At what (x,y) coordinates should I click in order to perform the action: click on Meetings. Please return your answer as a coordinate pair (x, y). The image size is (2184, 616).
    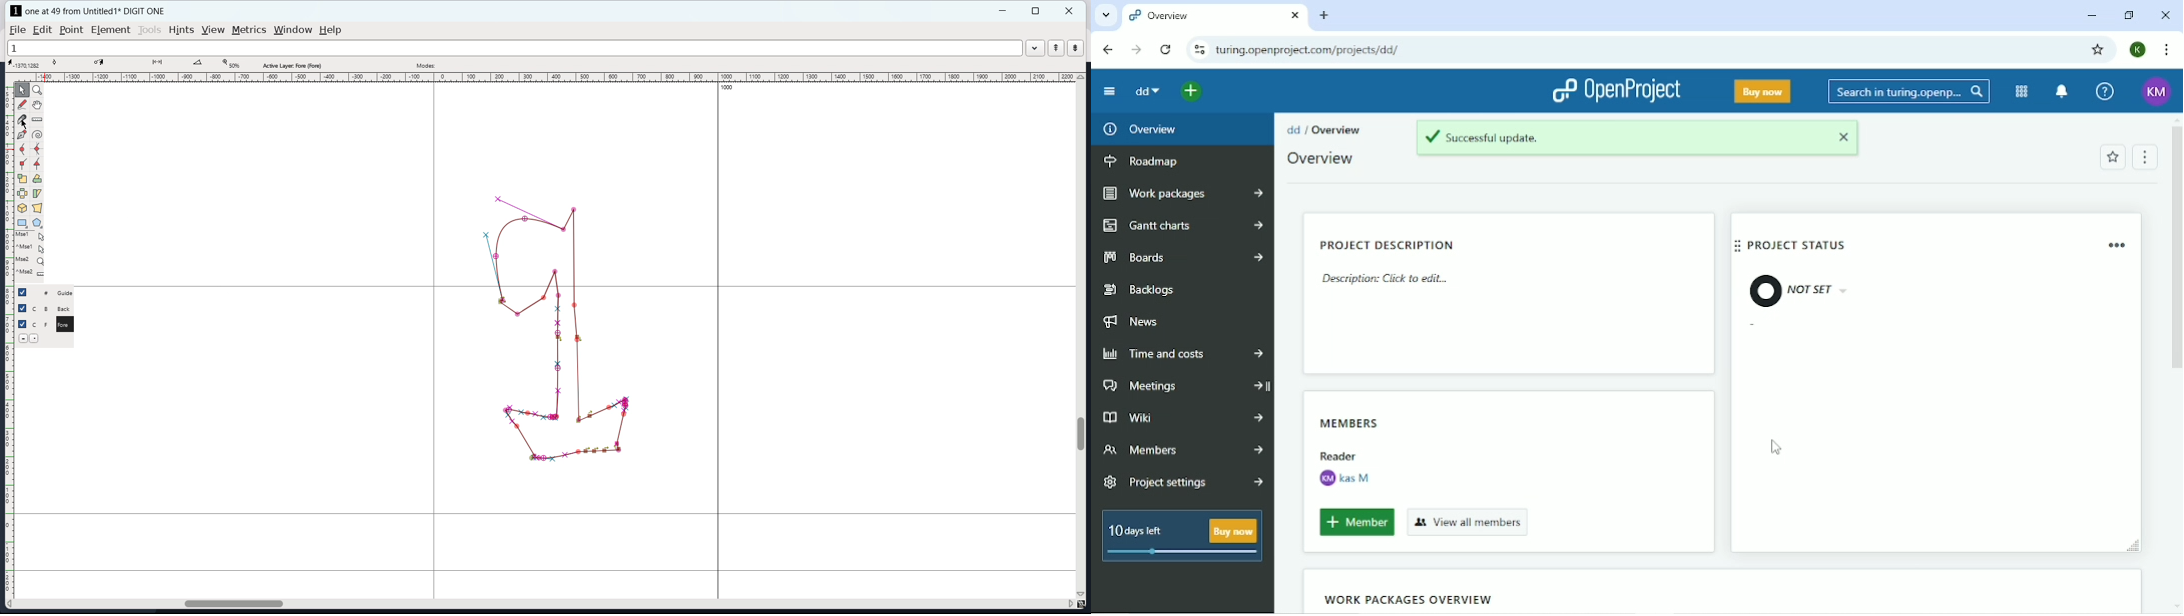
    Looking at the image, I should click on (1185, 385).